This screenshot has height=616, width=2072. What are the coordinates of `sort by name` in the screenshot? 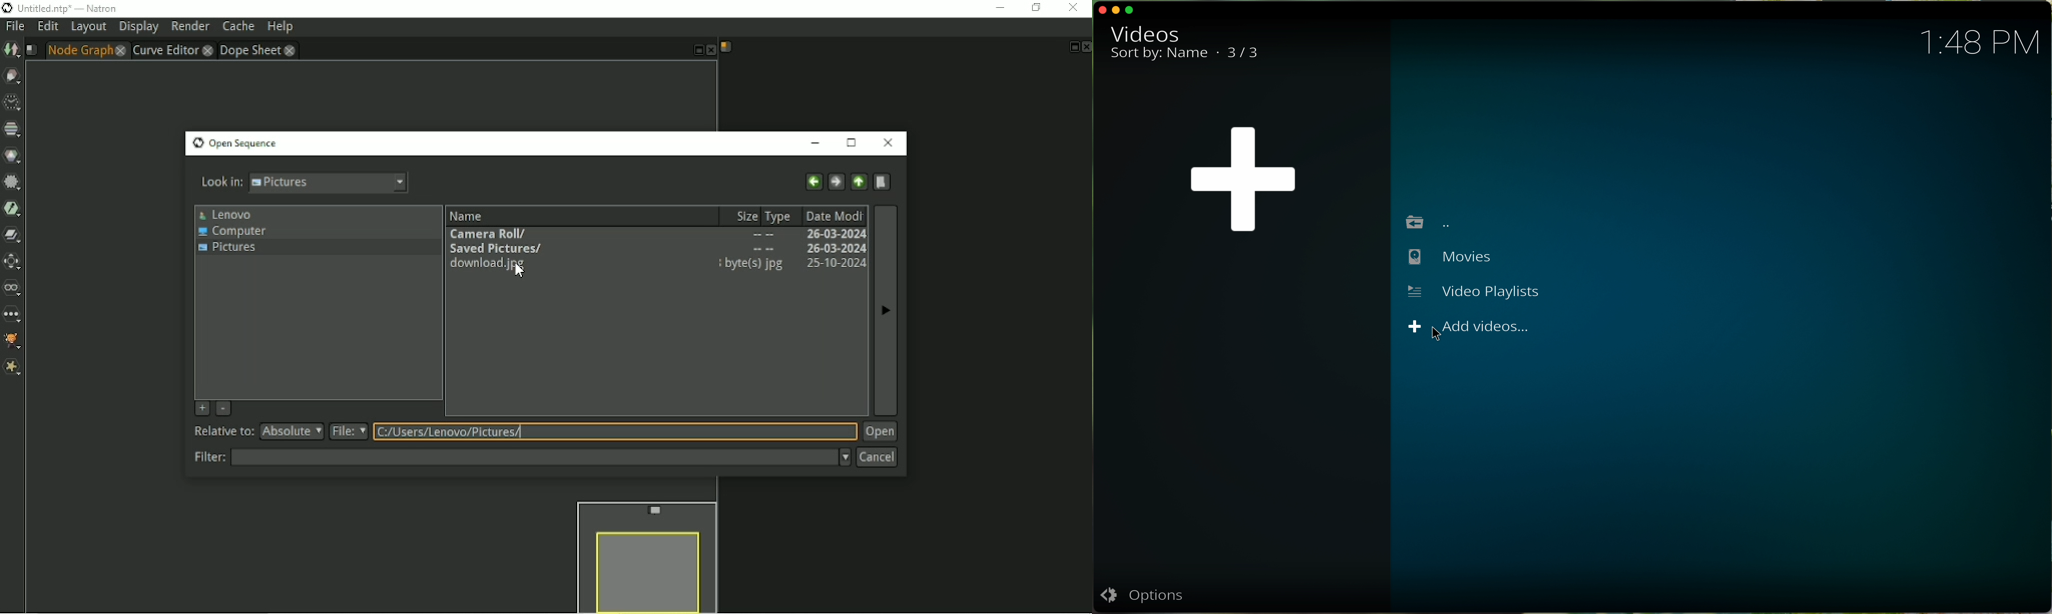 It's located at (1160, 56).